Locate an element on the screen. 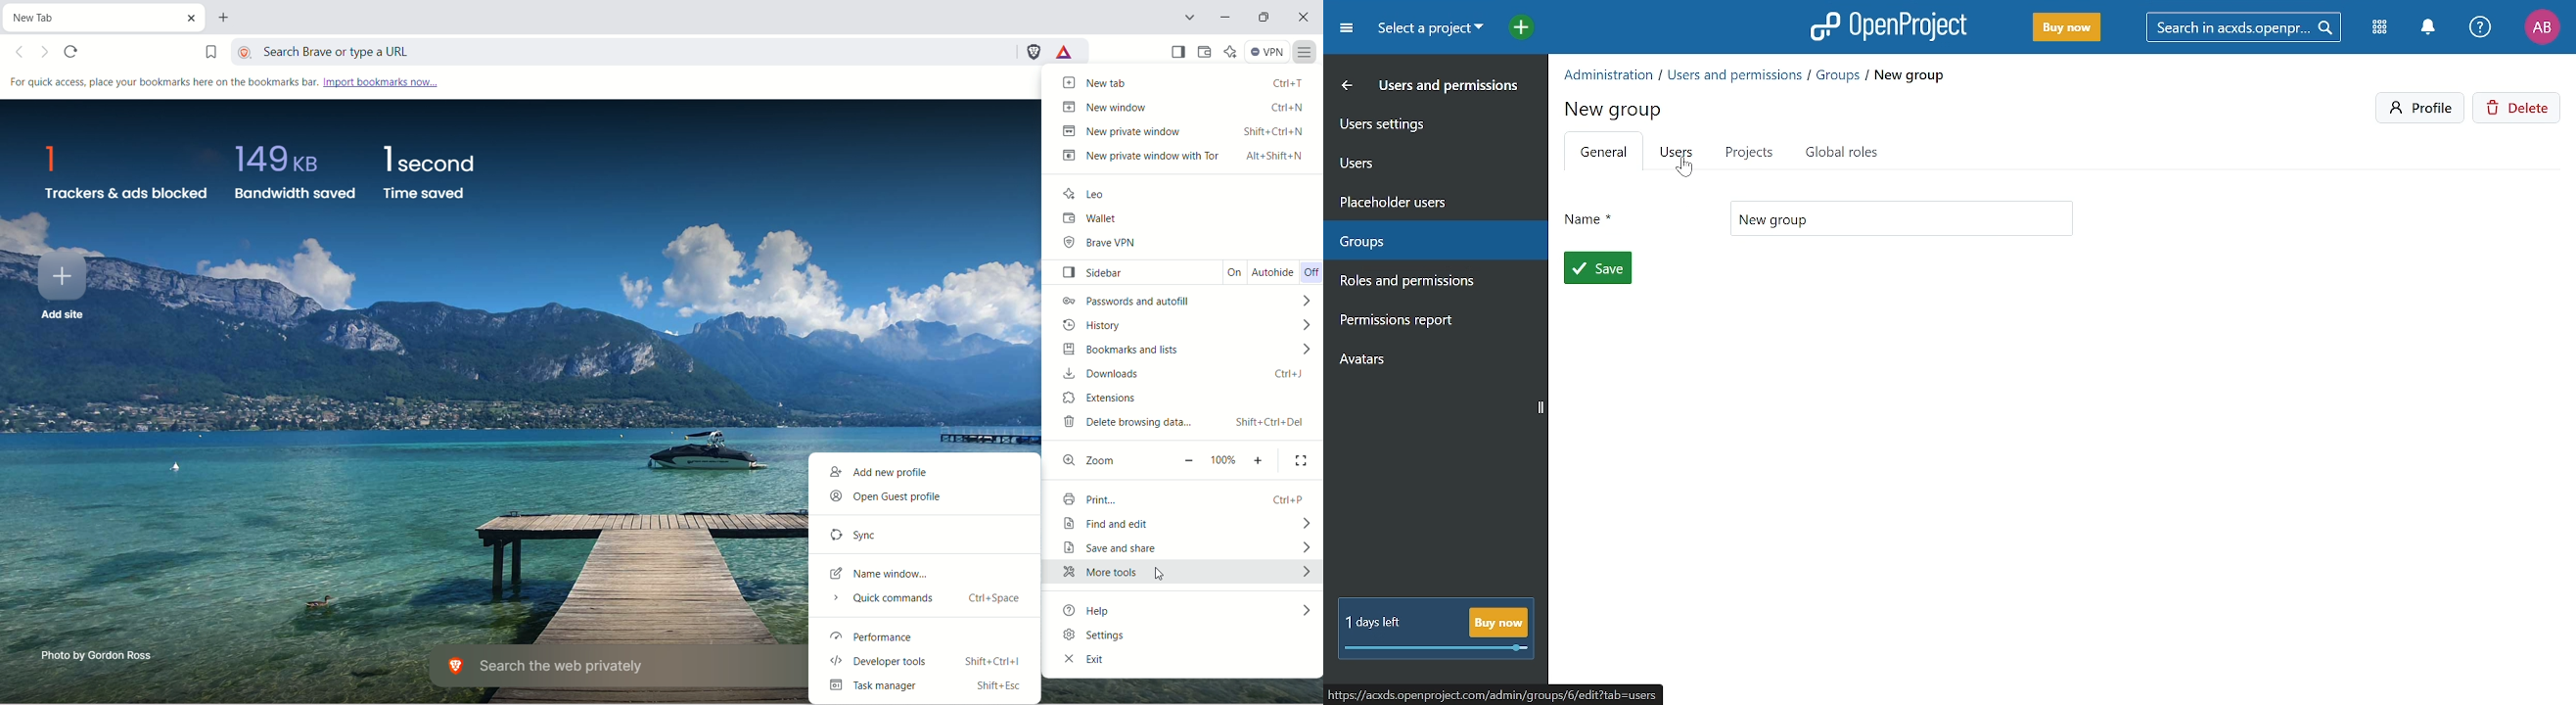 The width and height of the screenshot is (2576, 728). wallet is located at coordinates (1177, 219).